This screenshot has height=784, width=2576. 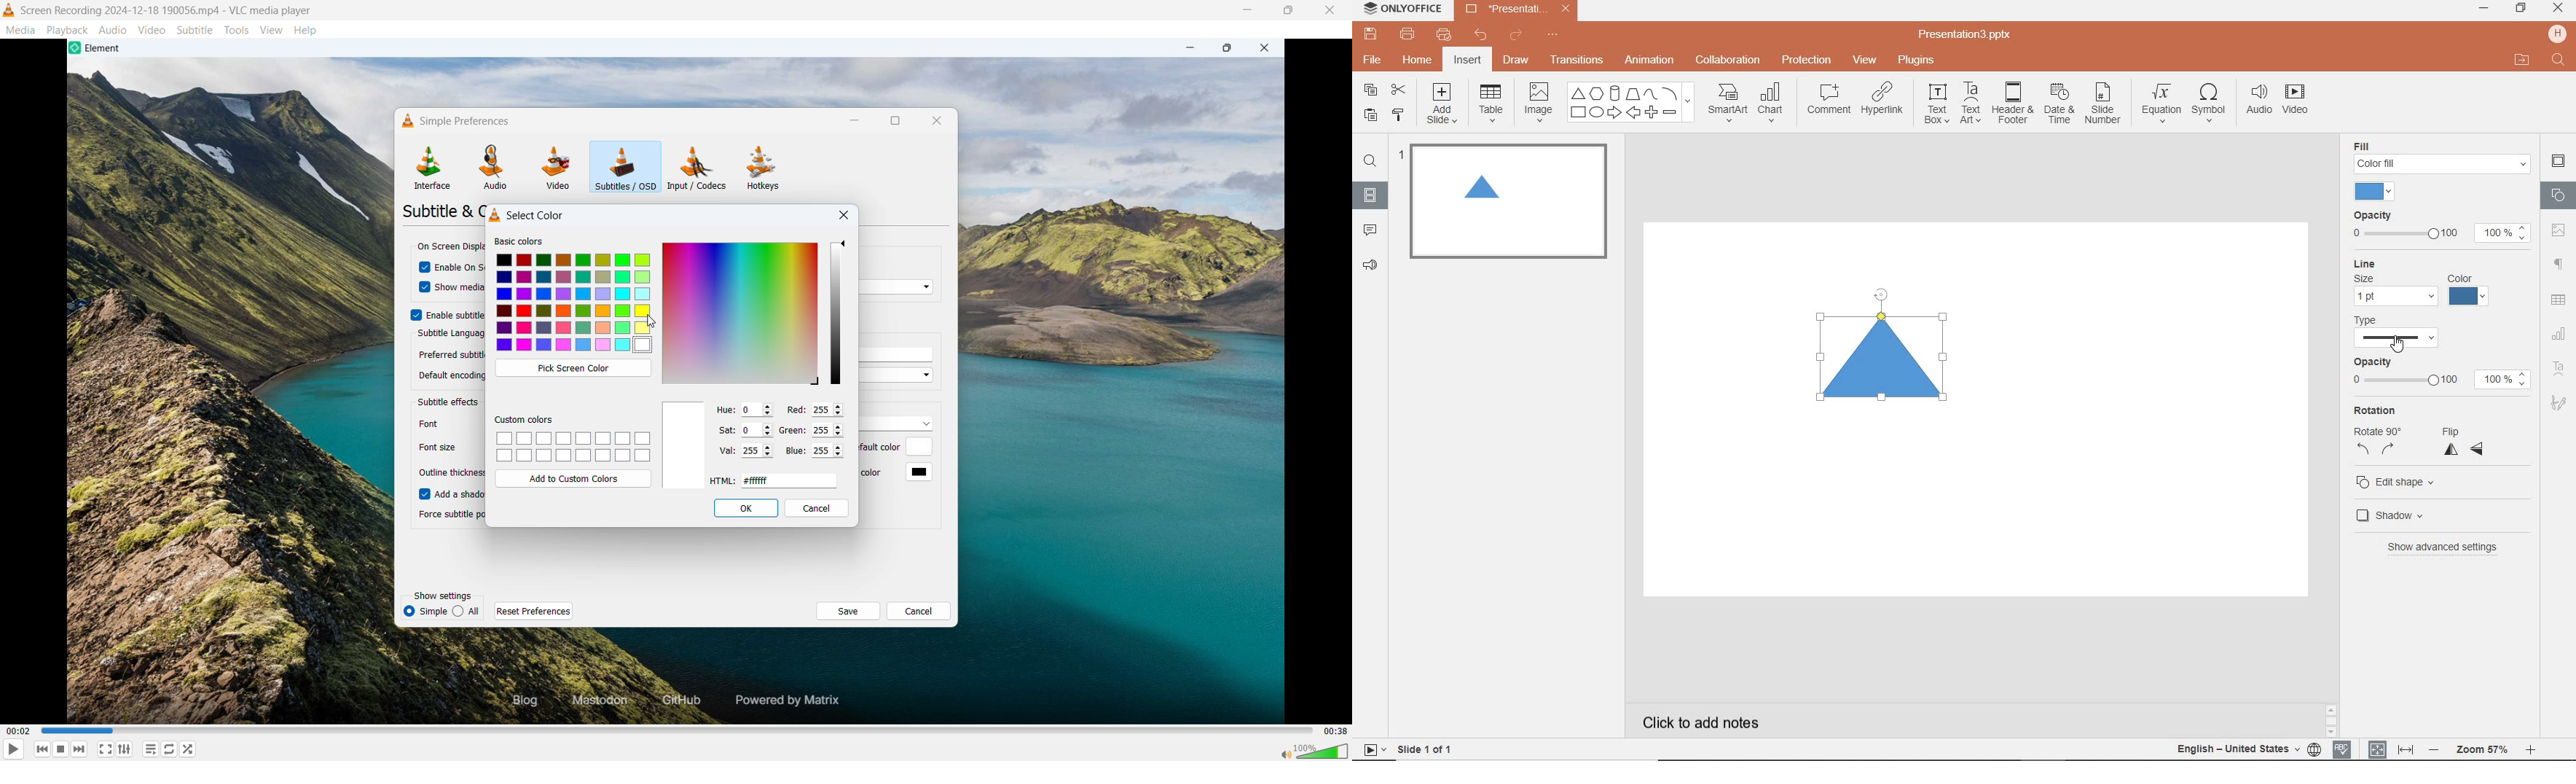 What do you see at coordinates (441, 211) in the screenshot?
I see `Subtitle &` at bounding box center [441, 211].